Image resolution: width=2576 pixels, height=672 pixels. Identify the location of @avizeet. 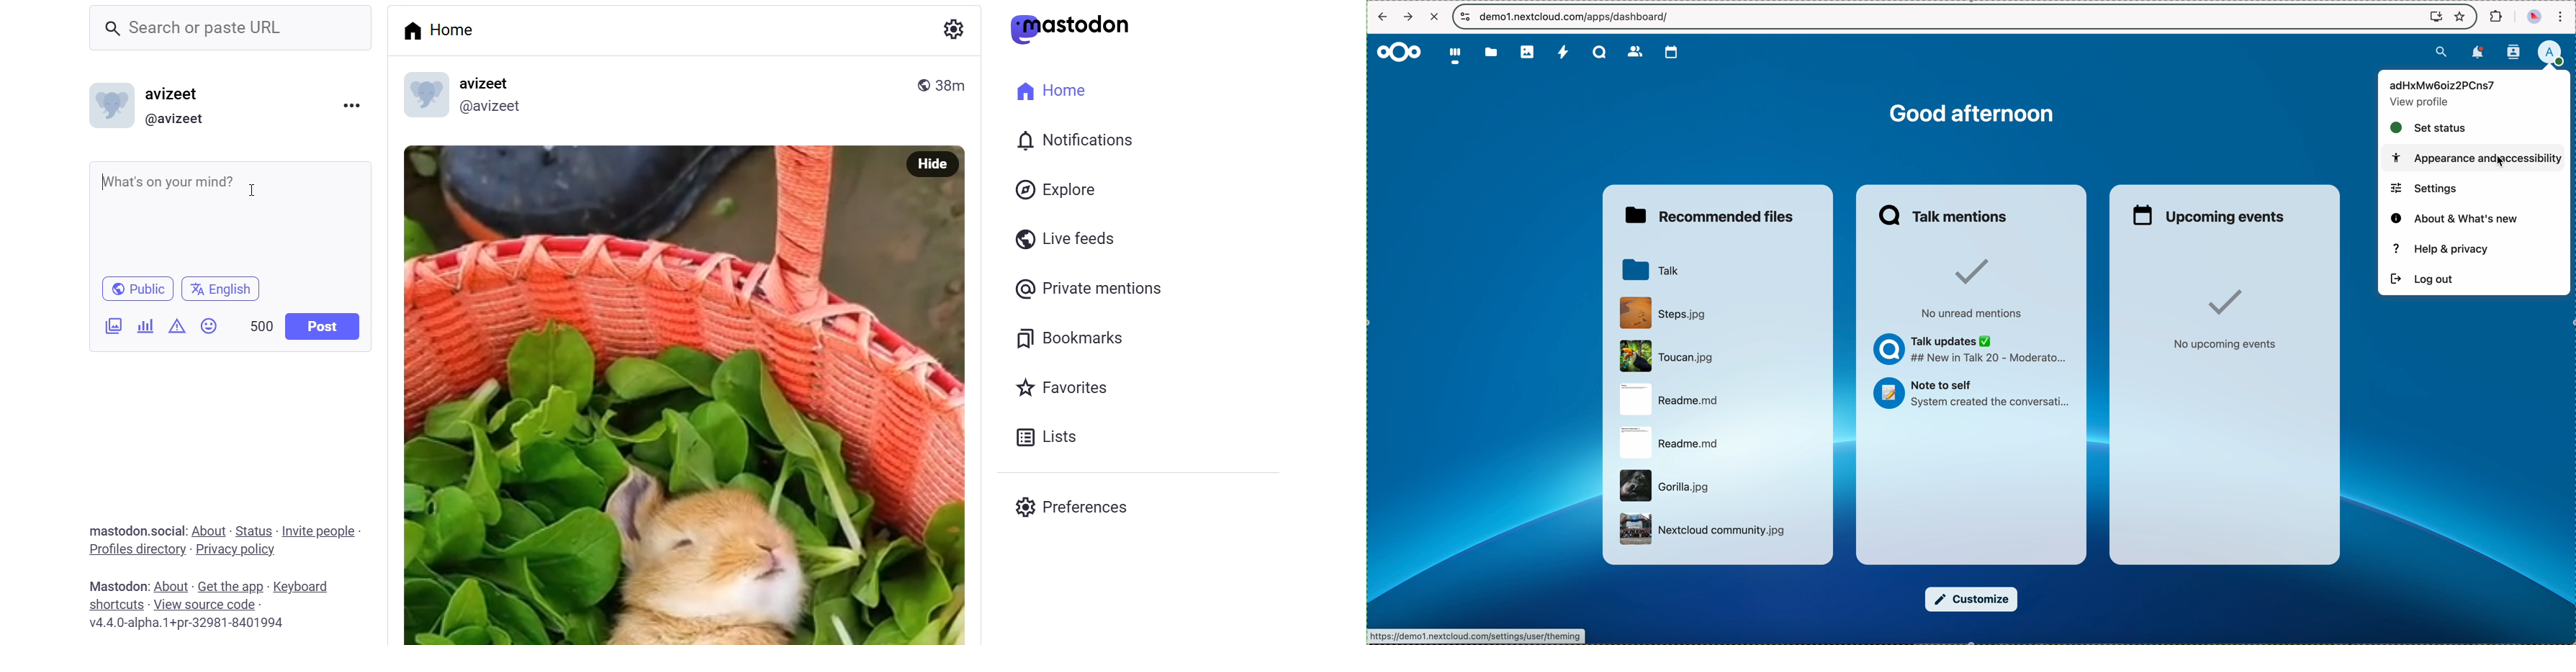
(496, 107).